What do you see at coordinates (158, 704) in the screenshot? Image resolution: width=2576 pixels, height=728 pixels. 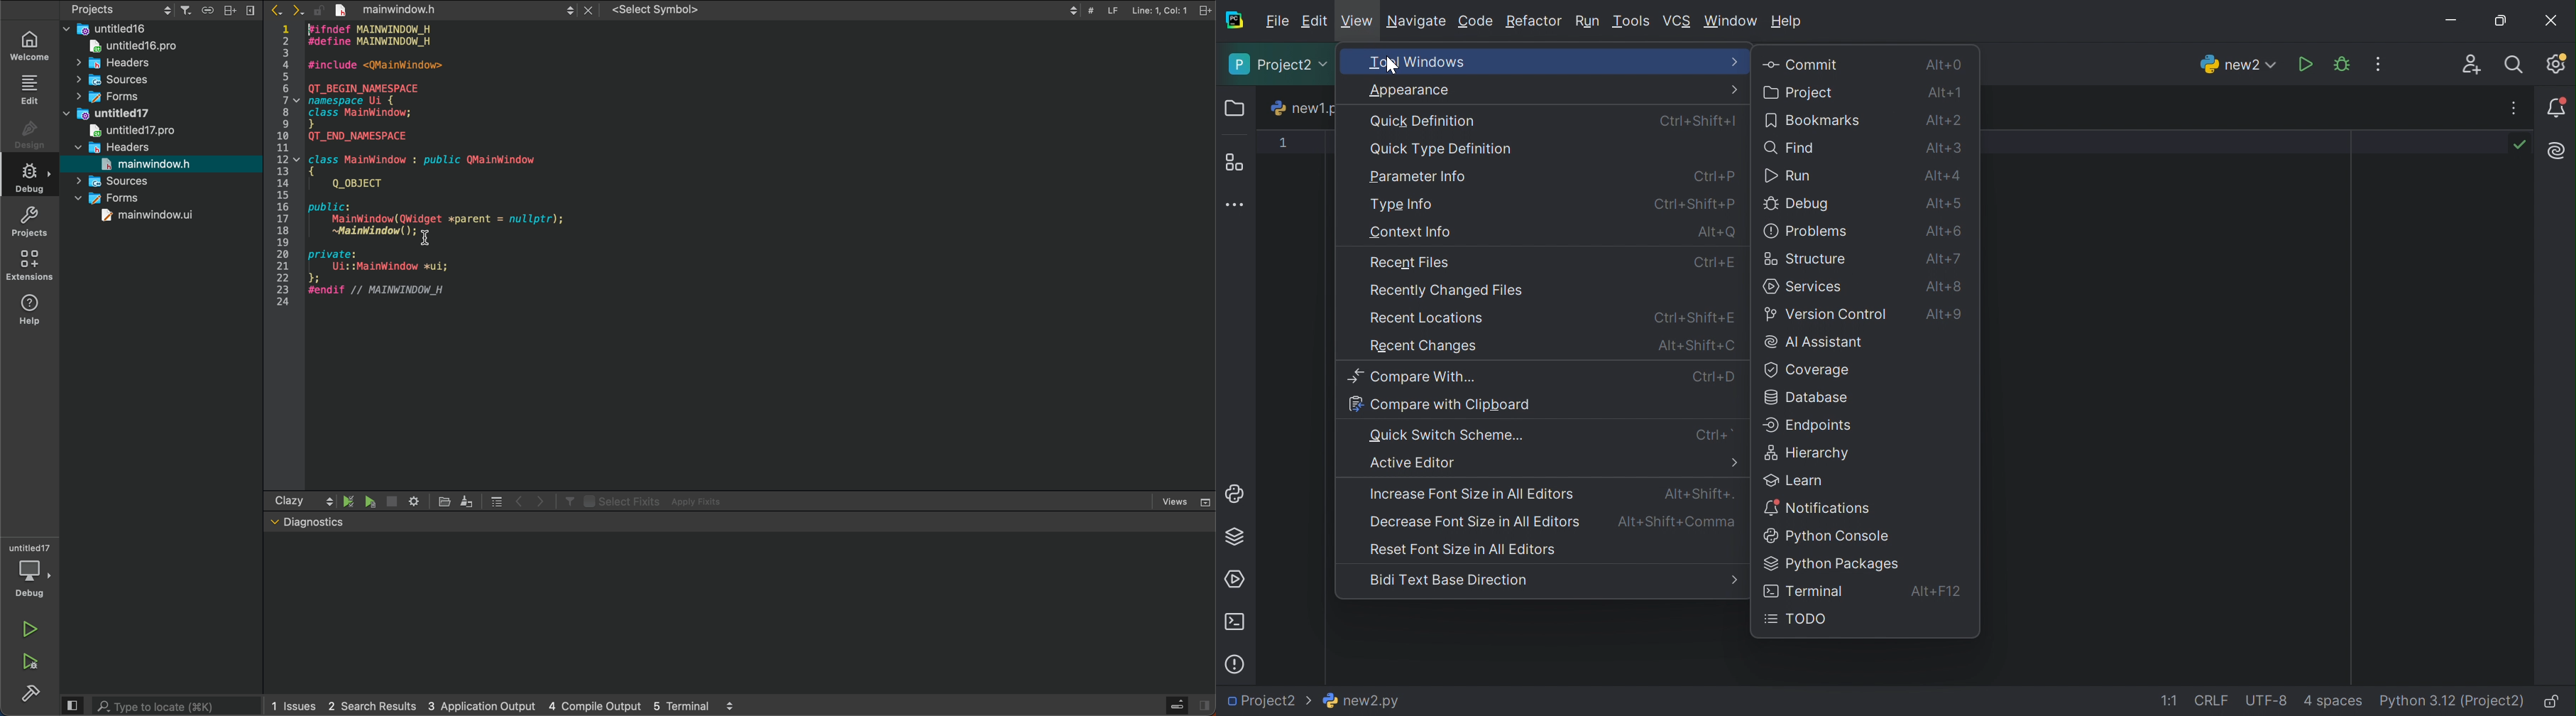 I see `search` at bounding box center [158, 704].